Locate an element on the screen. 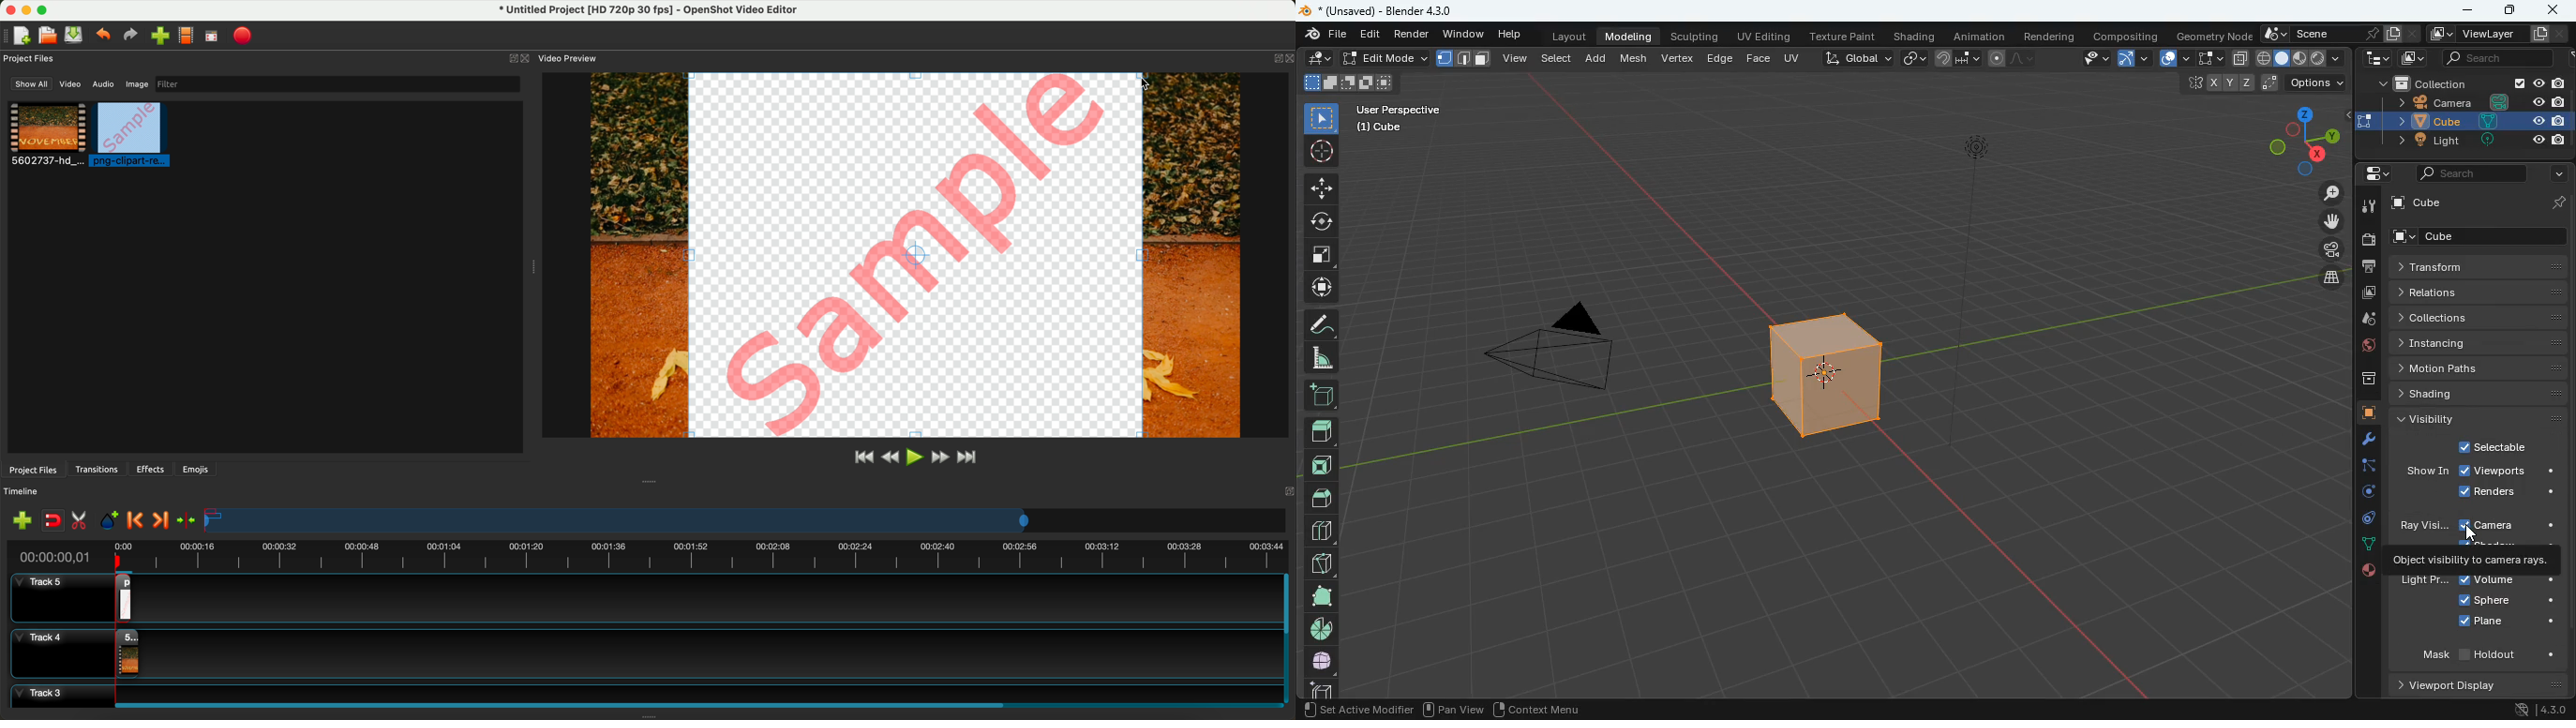 This screenshot has width=2576, height=728. minimize is located at coordinates (2471, 10).